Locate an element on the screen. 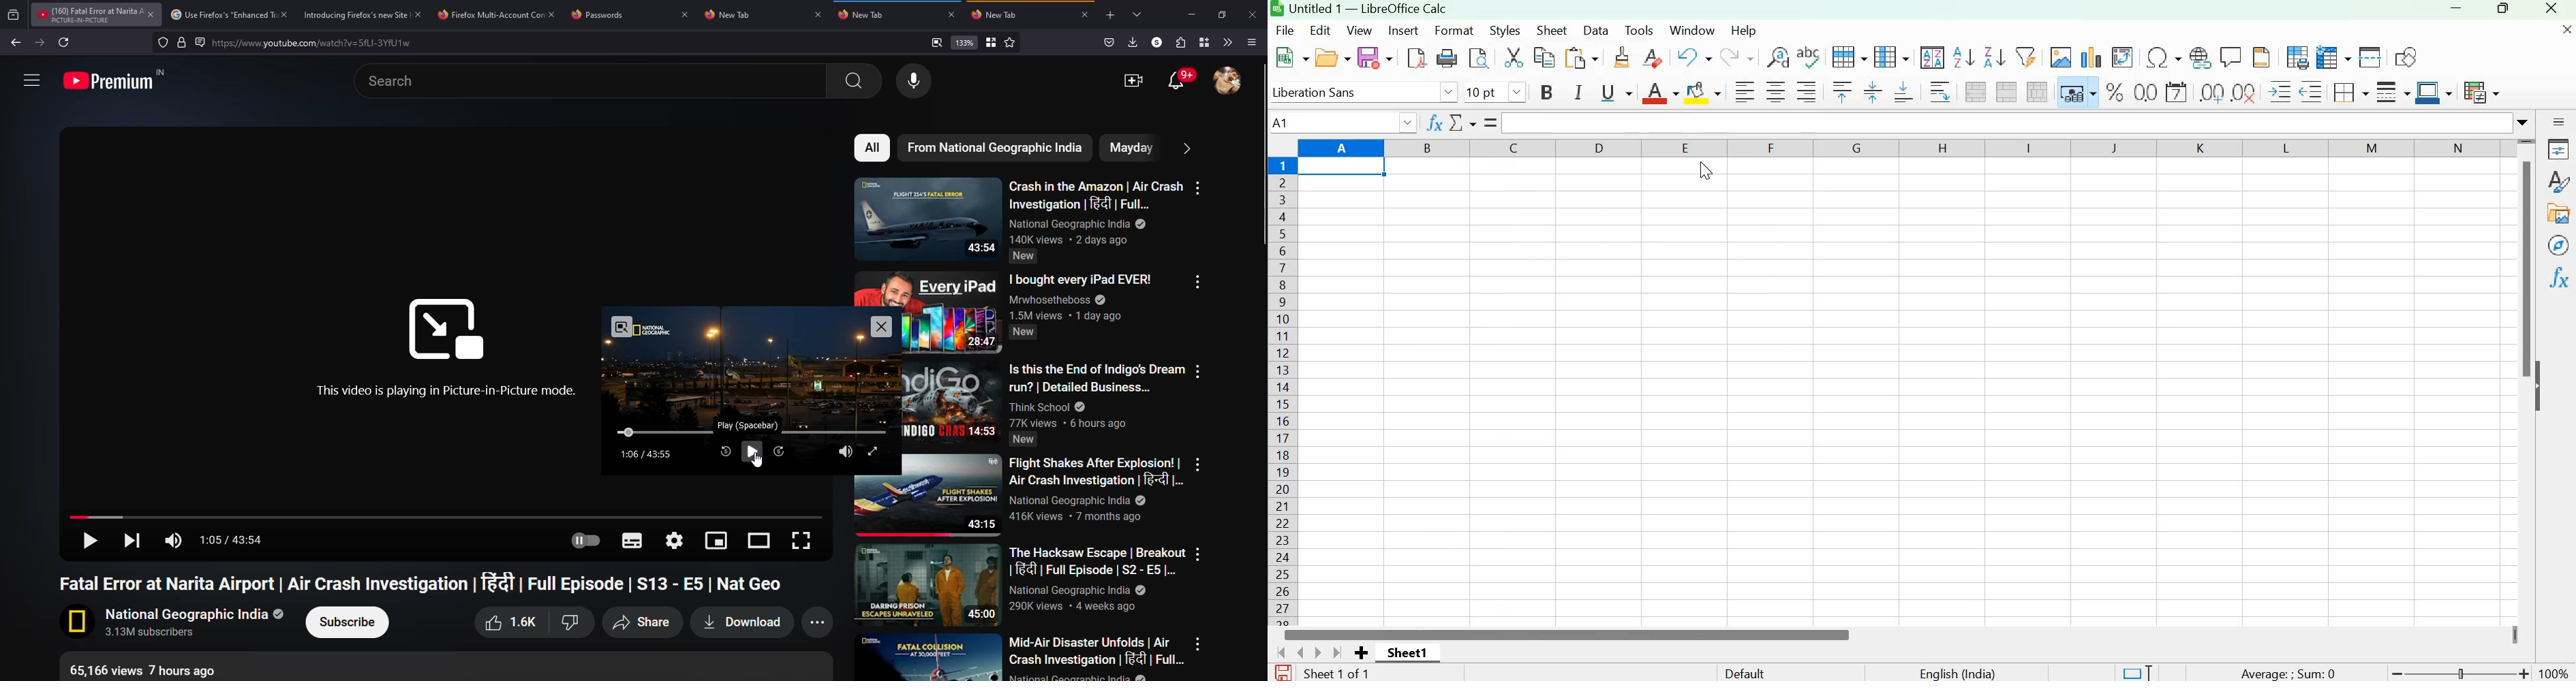 This screenshot has width=2576, height=700. close is located at coordinates (1255, 14).